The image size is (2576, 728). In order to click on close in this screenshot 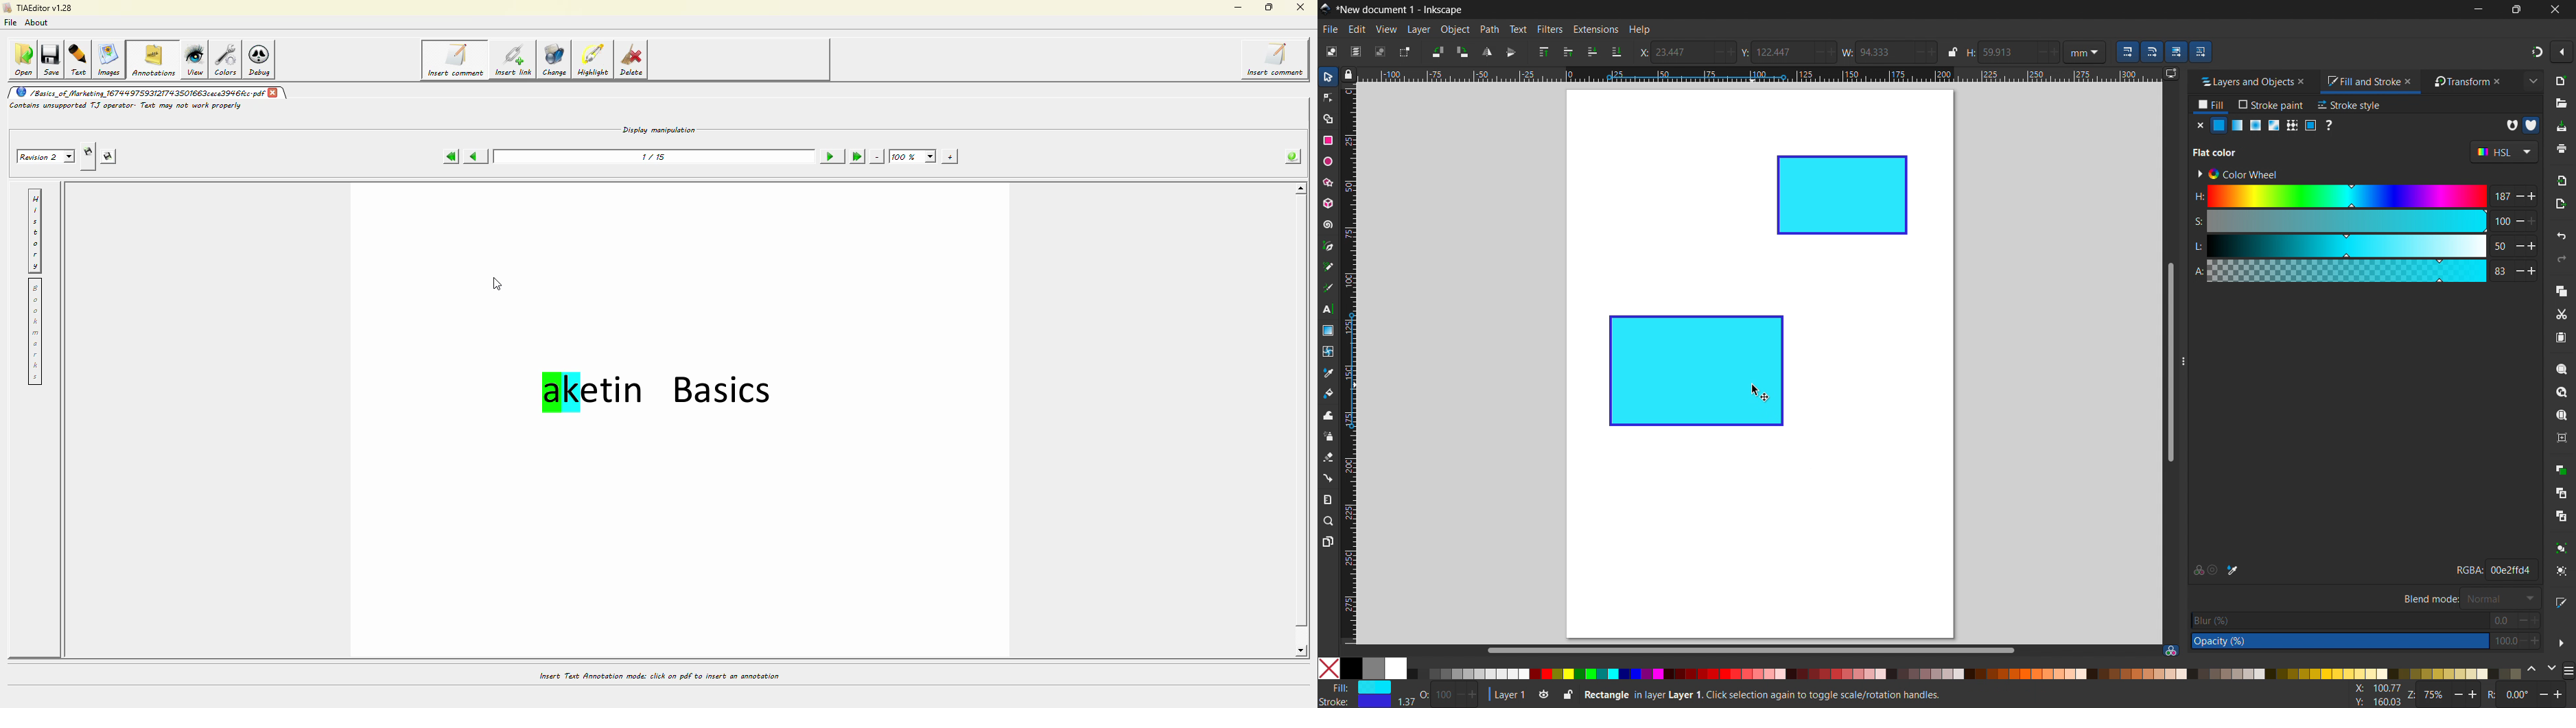, I will do `click(2411, 81)`.